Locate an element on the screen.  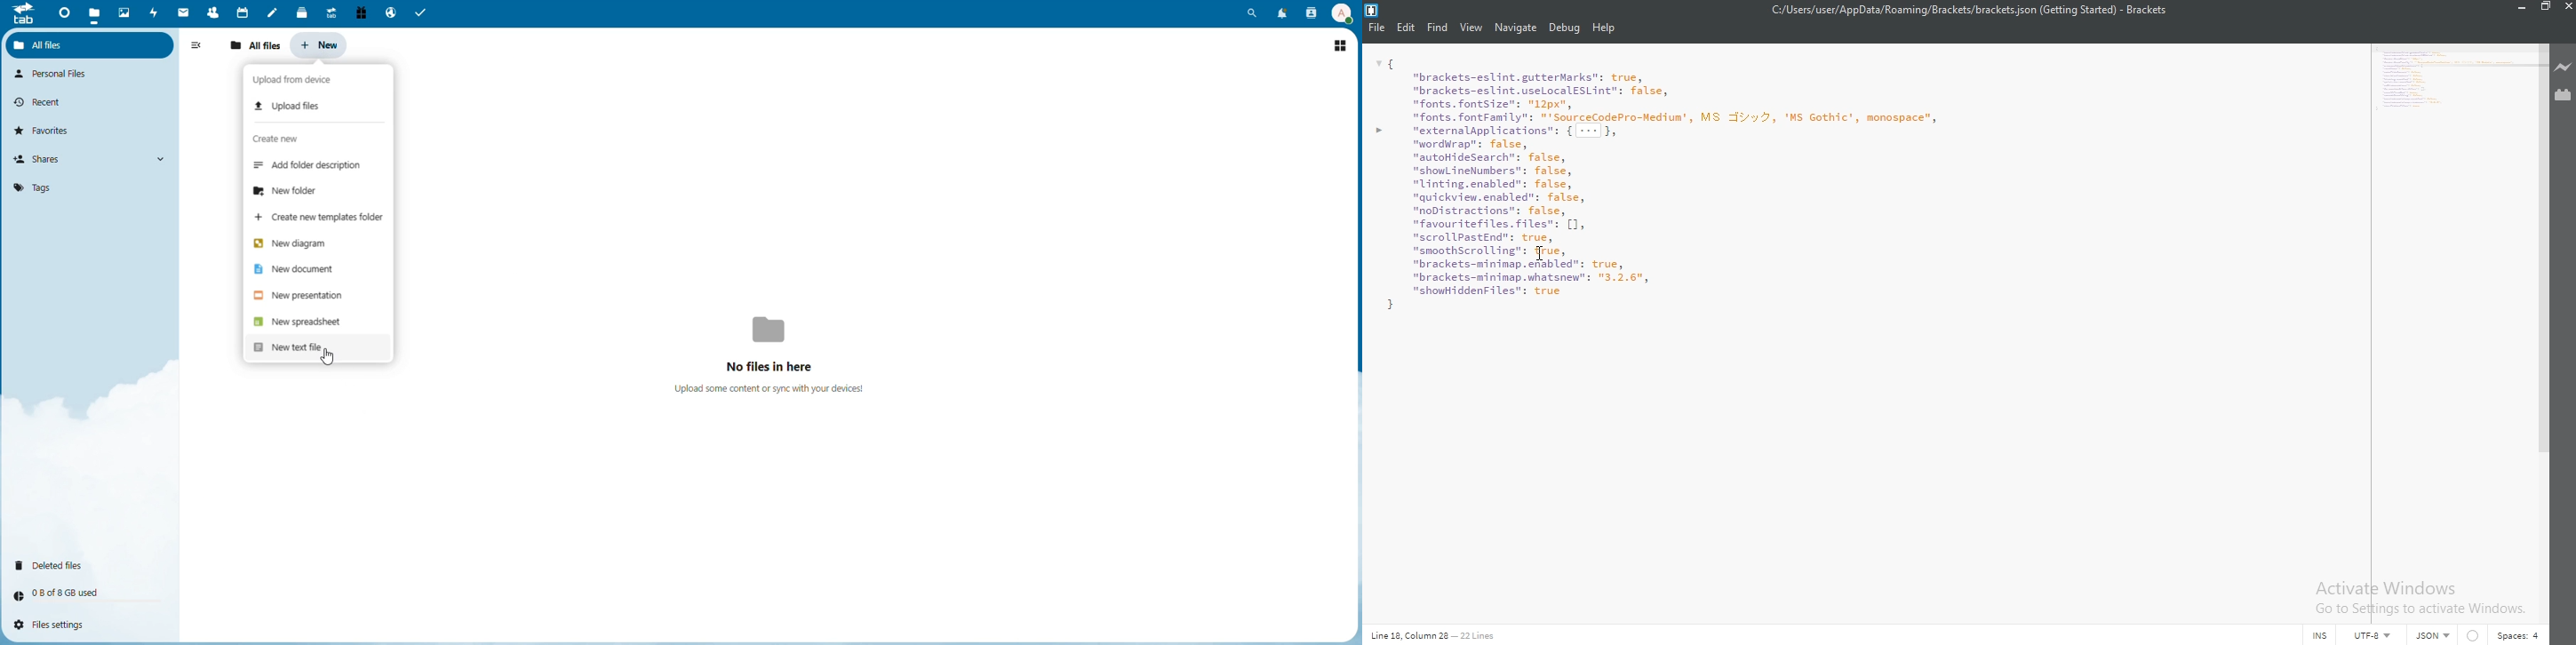
Mail is located at coordinates (184, 14).